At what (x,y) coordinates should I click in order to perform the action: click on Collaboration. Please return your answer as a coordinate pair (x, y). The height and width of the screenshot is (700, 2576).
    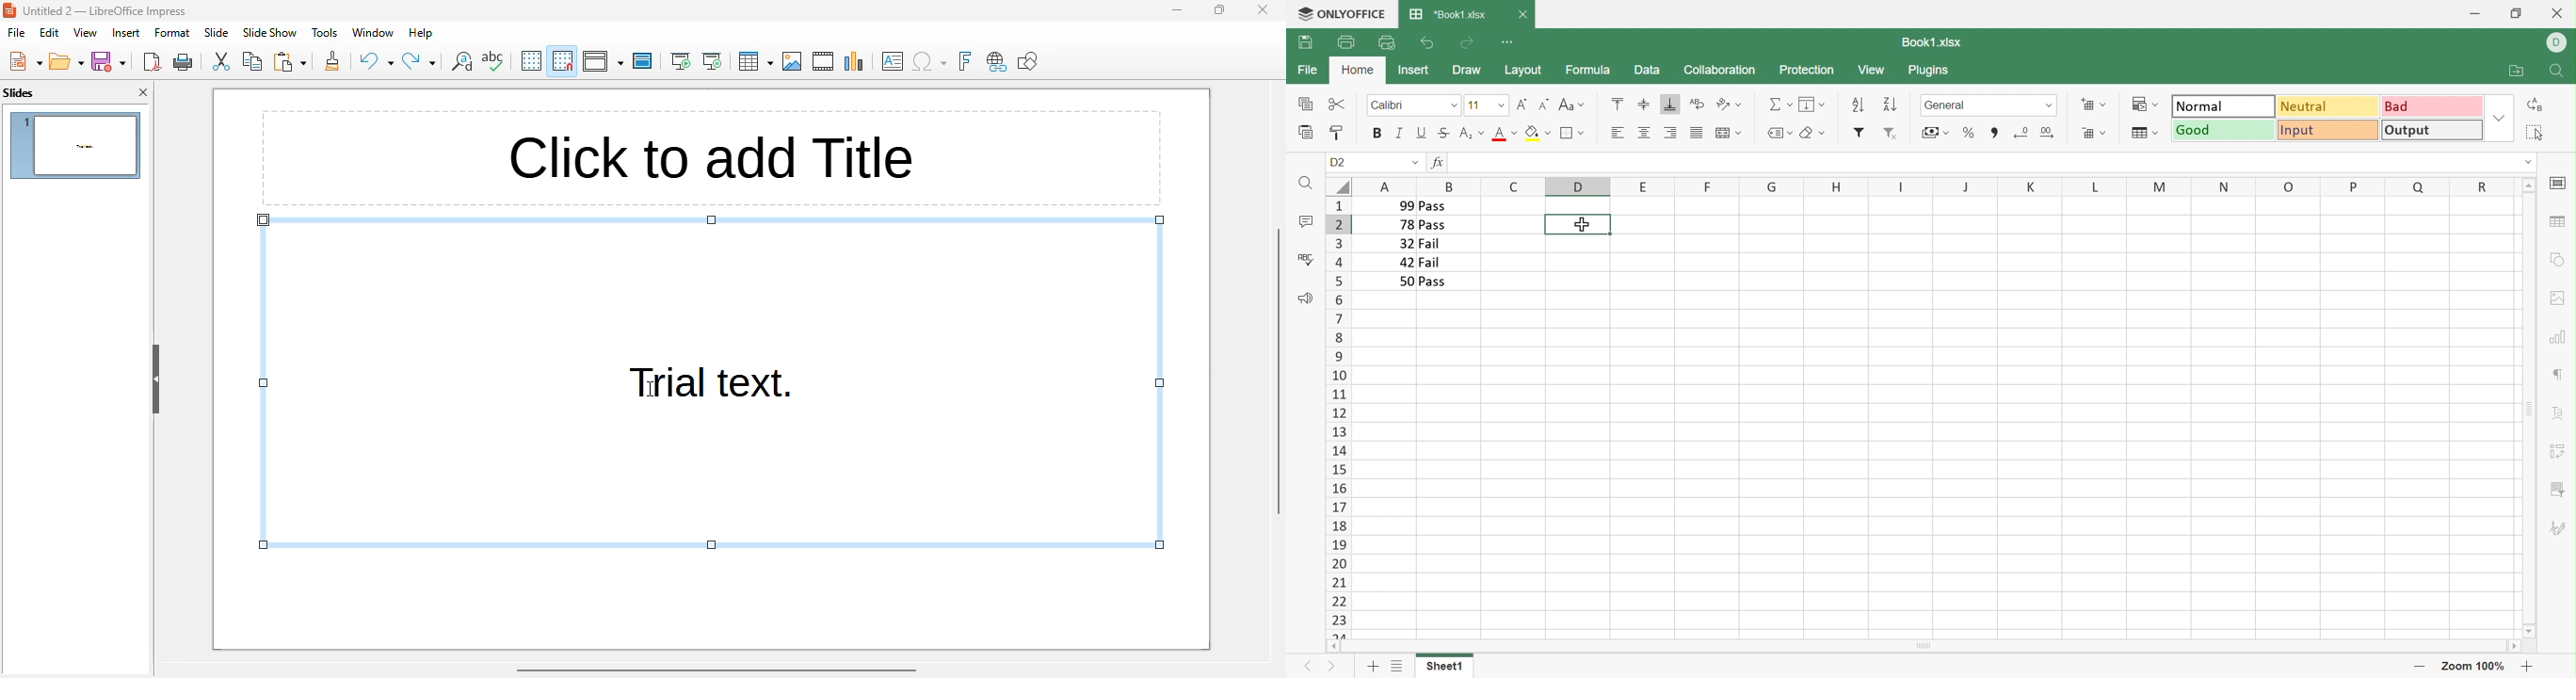
    Looking at the image, I should click on (1719, 71).